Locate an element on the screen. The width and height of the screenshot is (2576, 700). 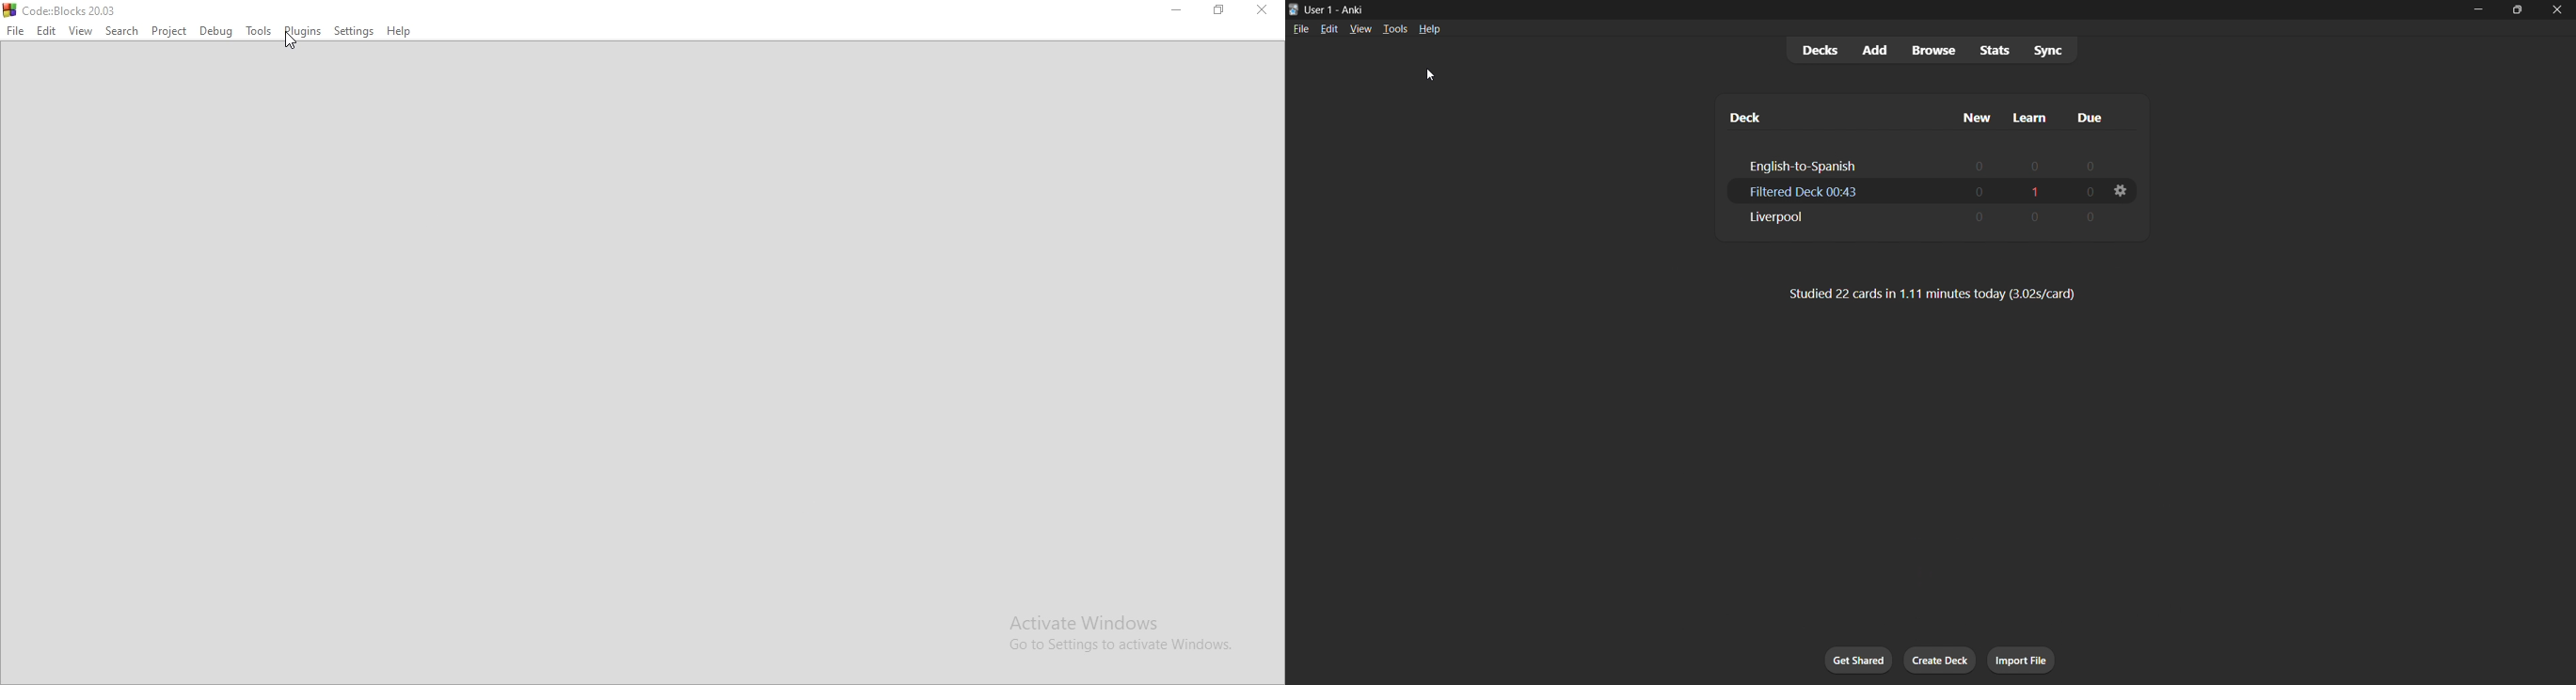
minimize is located at coordinates (2471, 10).